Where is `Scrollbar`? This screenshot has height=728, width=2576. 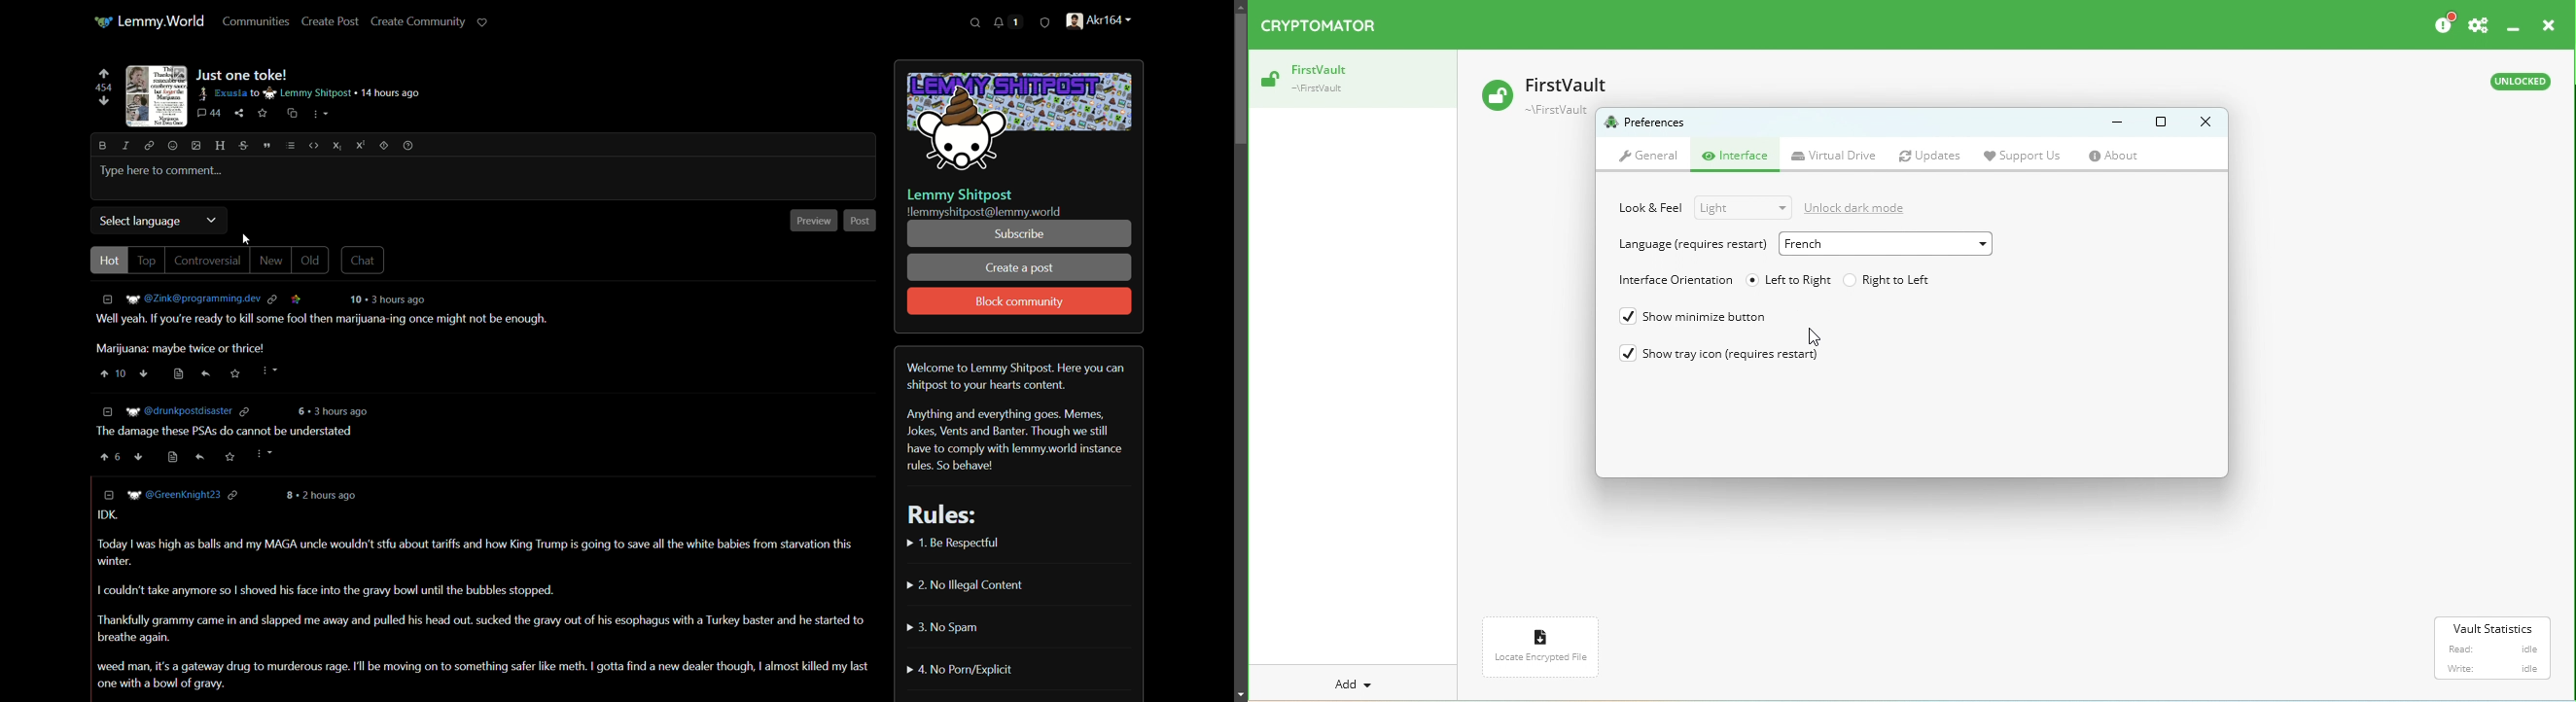 Scrollbar is located at coordinates (1240, 351).